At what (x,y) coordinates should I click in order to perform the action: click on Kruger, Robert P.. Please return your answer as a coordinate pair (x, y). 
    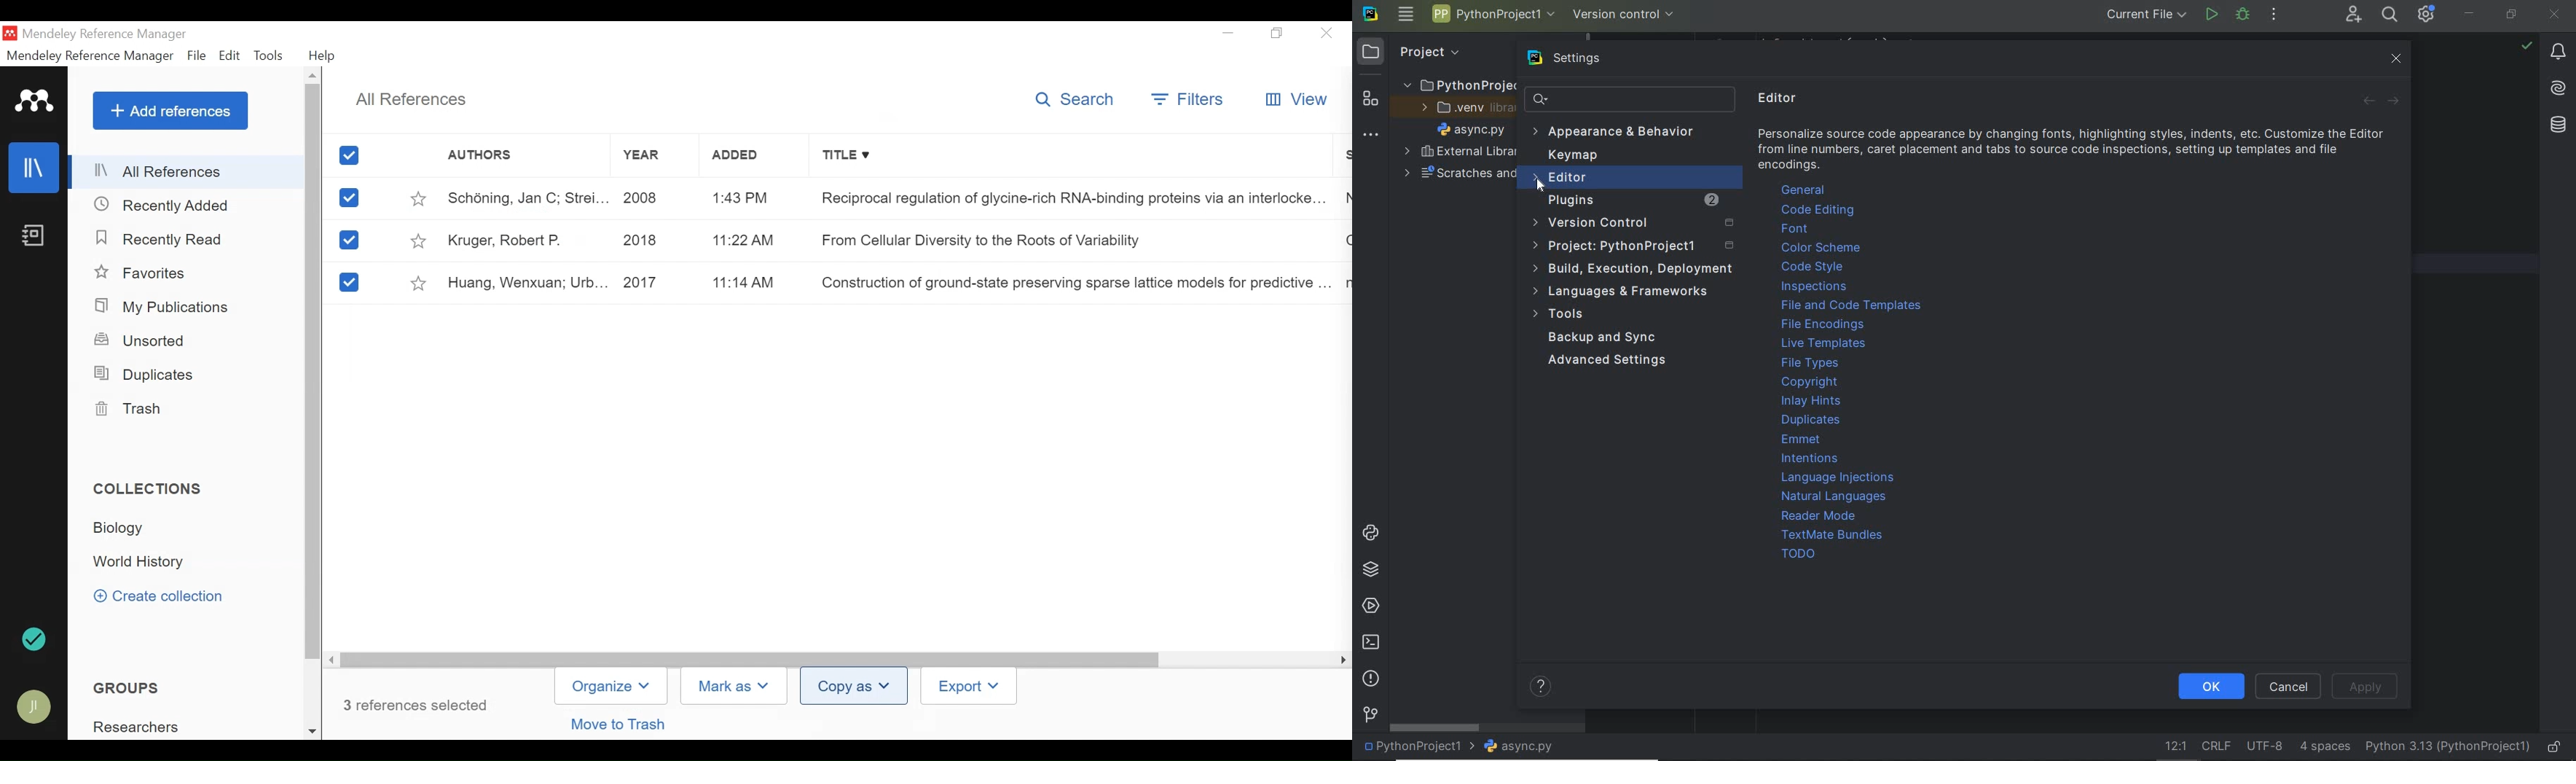
    Looking at the image, I should click on (527, 239).